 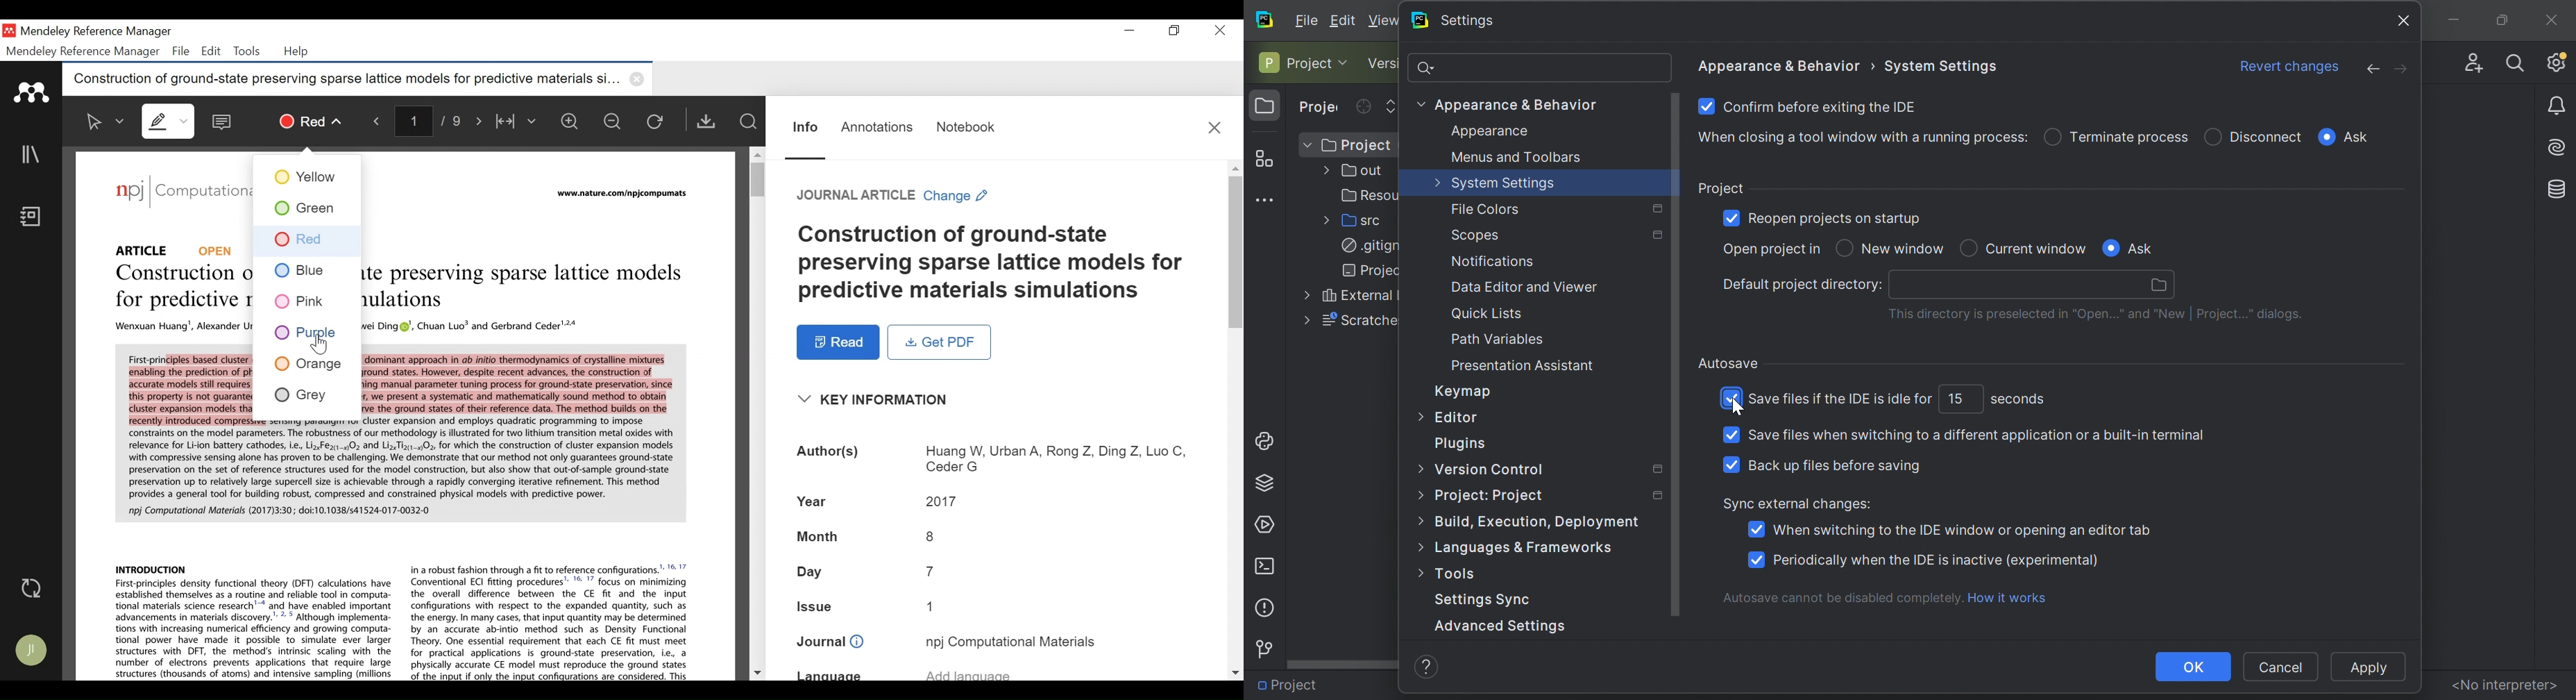 What do you see at coordinates (1130, 30) in the screenshot?
I see `minimize` at bounding box center [1130, 30].